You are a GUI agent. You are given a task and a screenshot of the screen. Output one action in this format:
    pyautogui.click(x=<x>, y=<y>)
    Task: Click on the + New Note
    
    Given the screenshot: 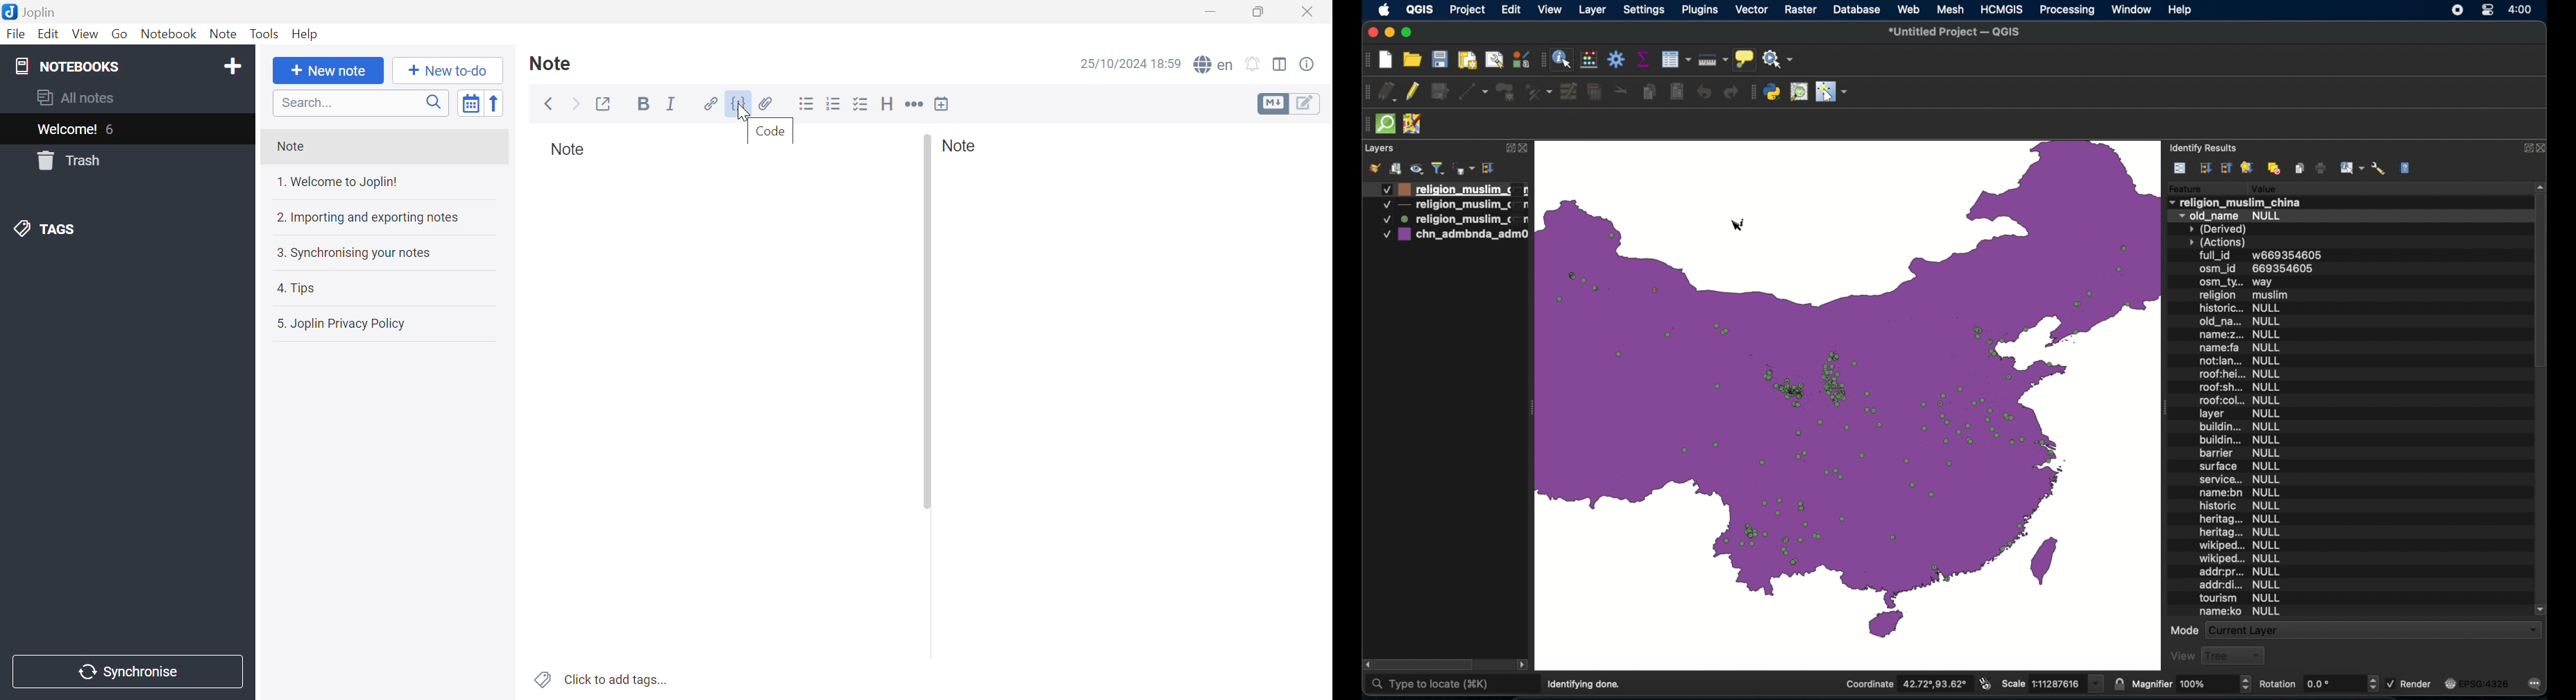 What is the action you would take?
    pyautogui.click(x=330, y=72)
    